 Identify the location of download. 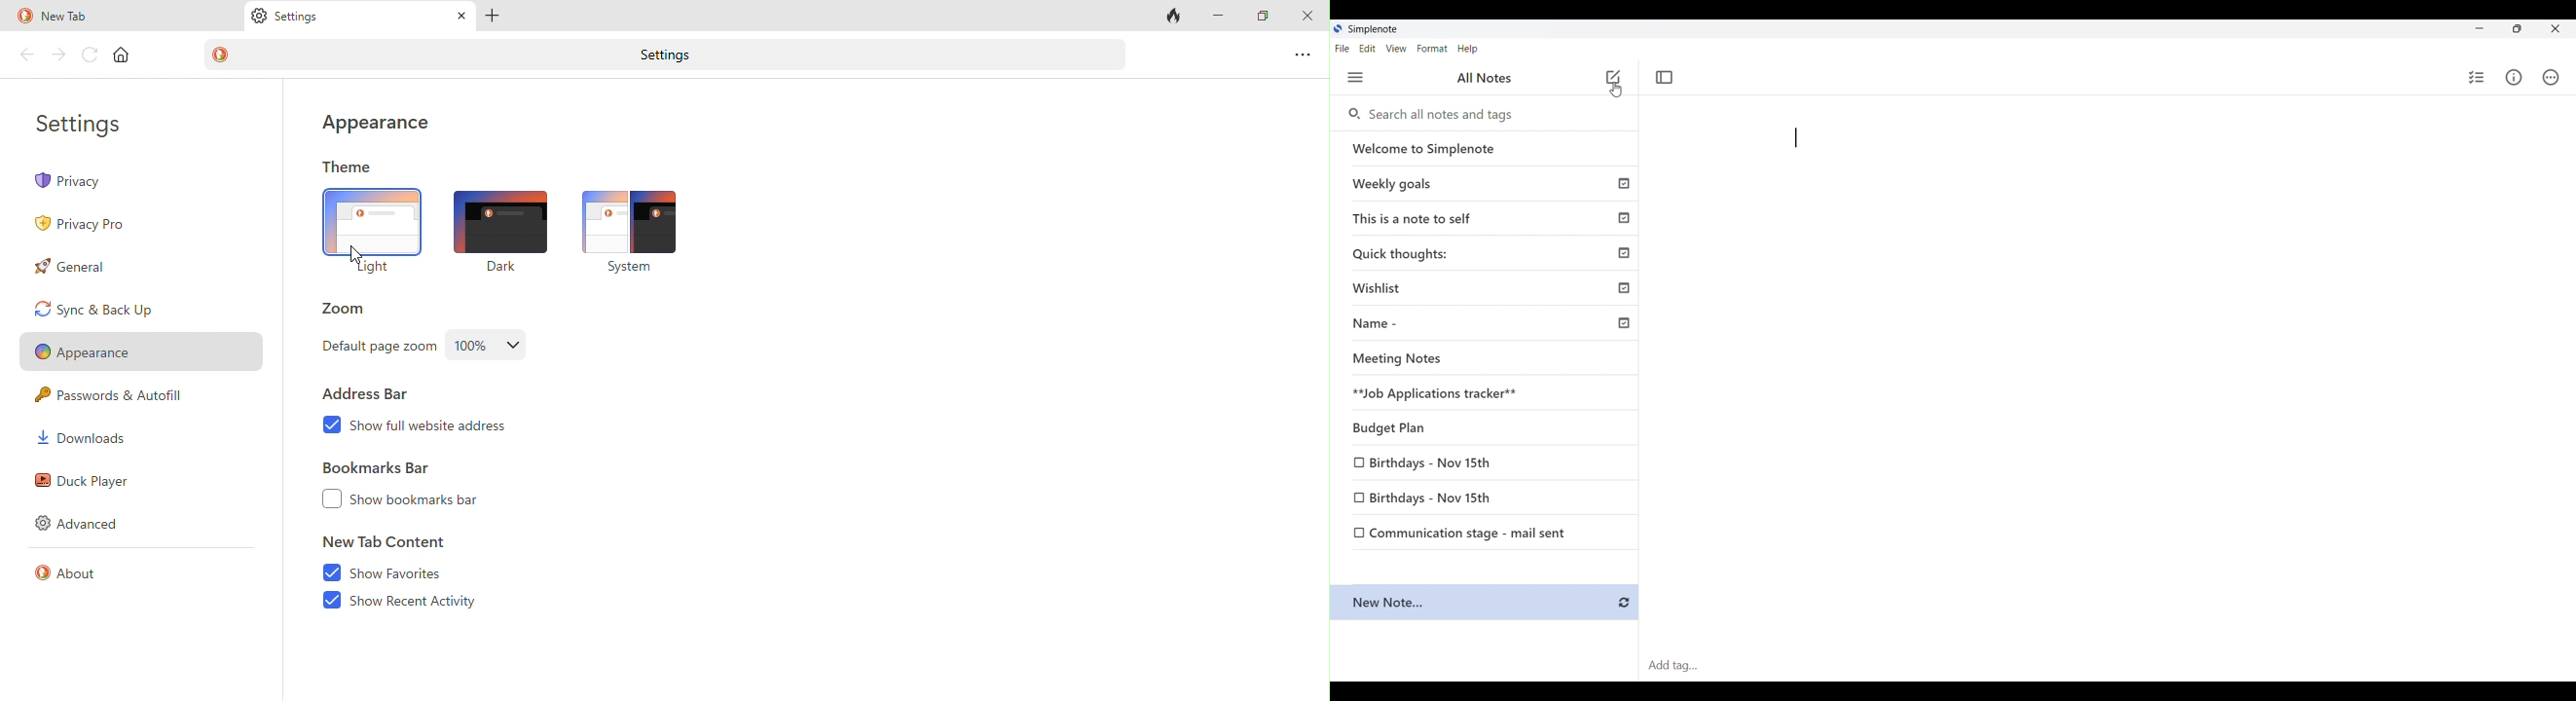
(93, 440).